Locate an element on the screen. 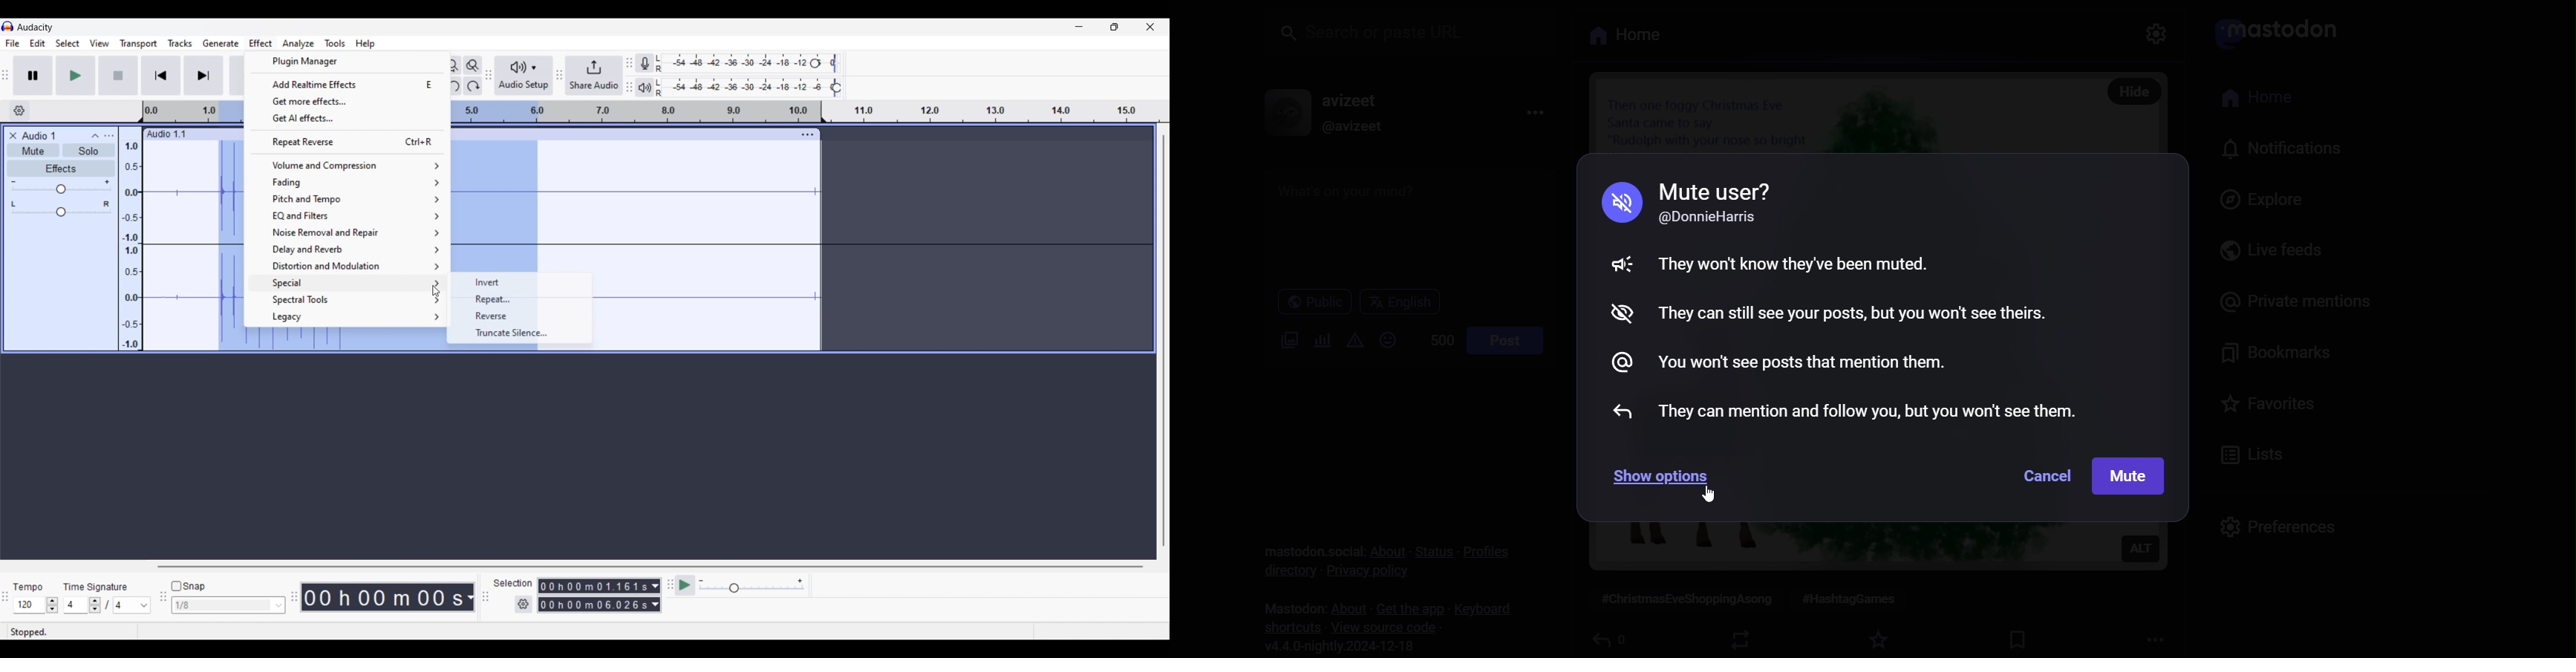 The height and width of the screenshot is (672, 2576). cursor is located at coordinates (1712, 495).